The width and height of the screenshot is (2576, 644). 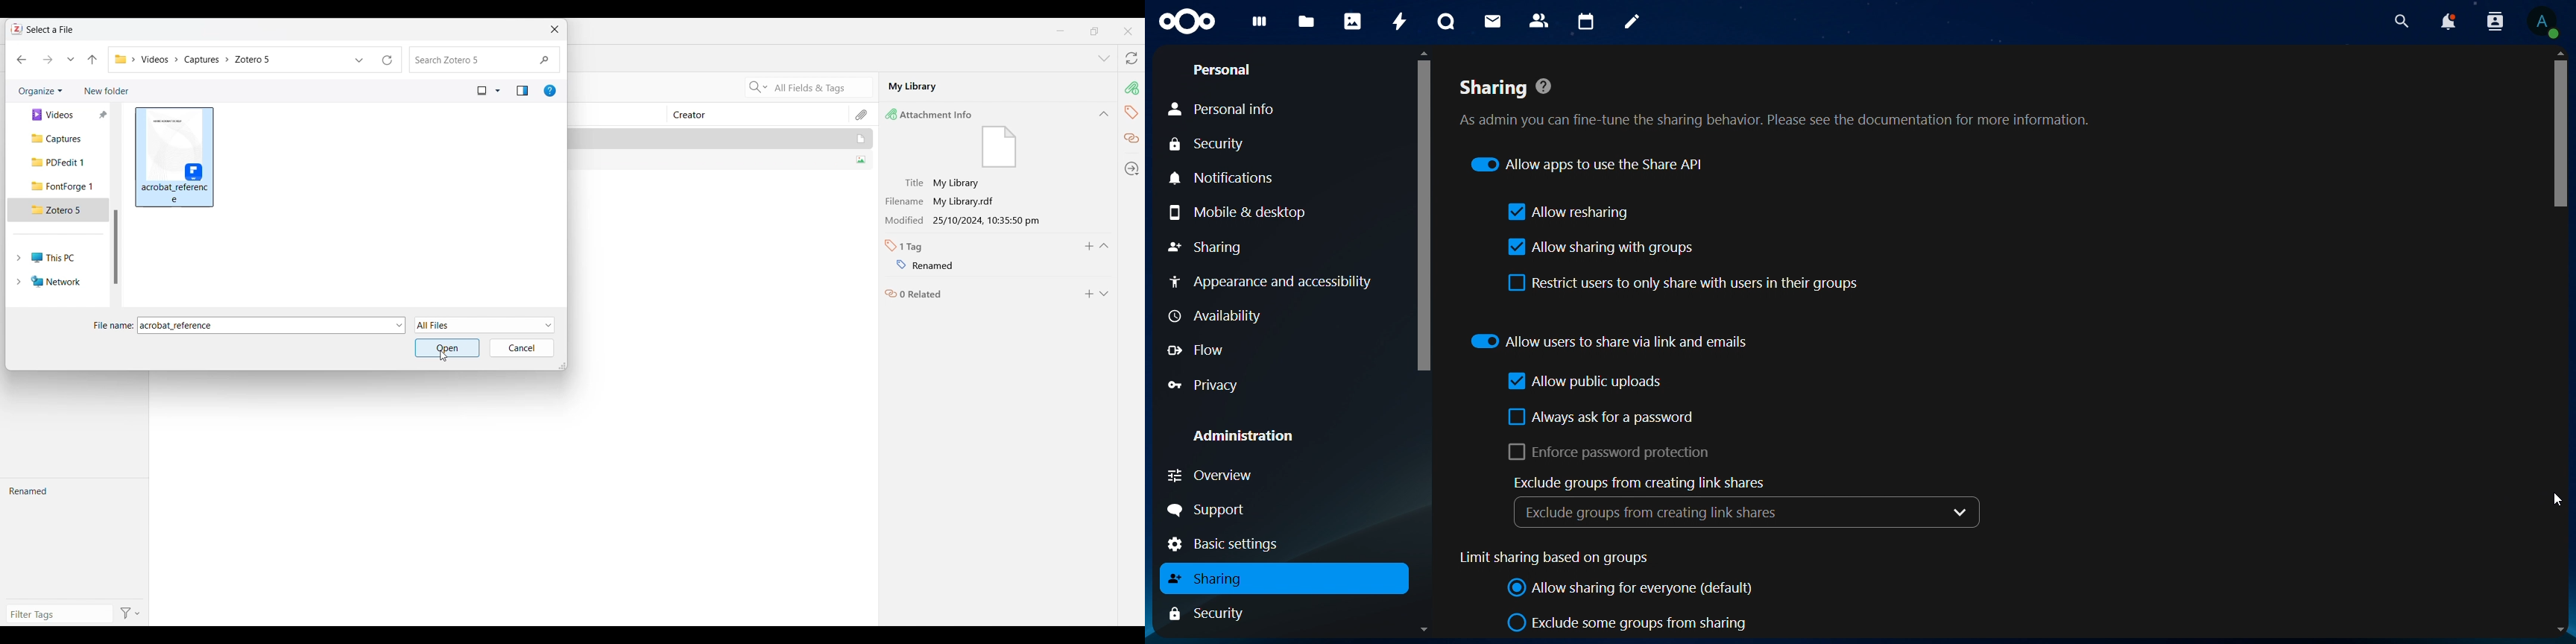 What do you see at coordinates (228, 60) in the screenshot?
I see `Current folder pathway changed` at bounding box center [228, 60].